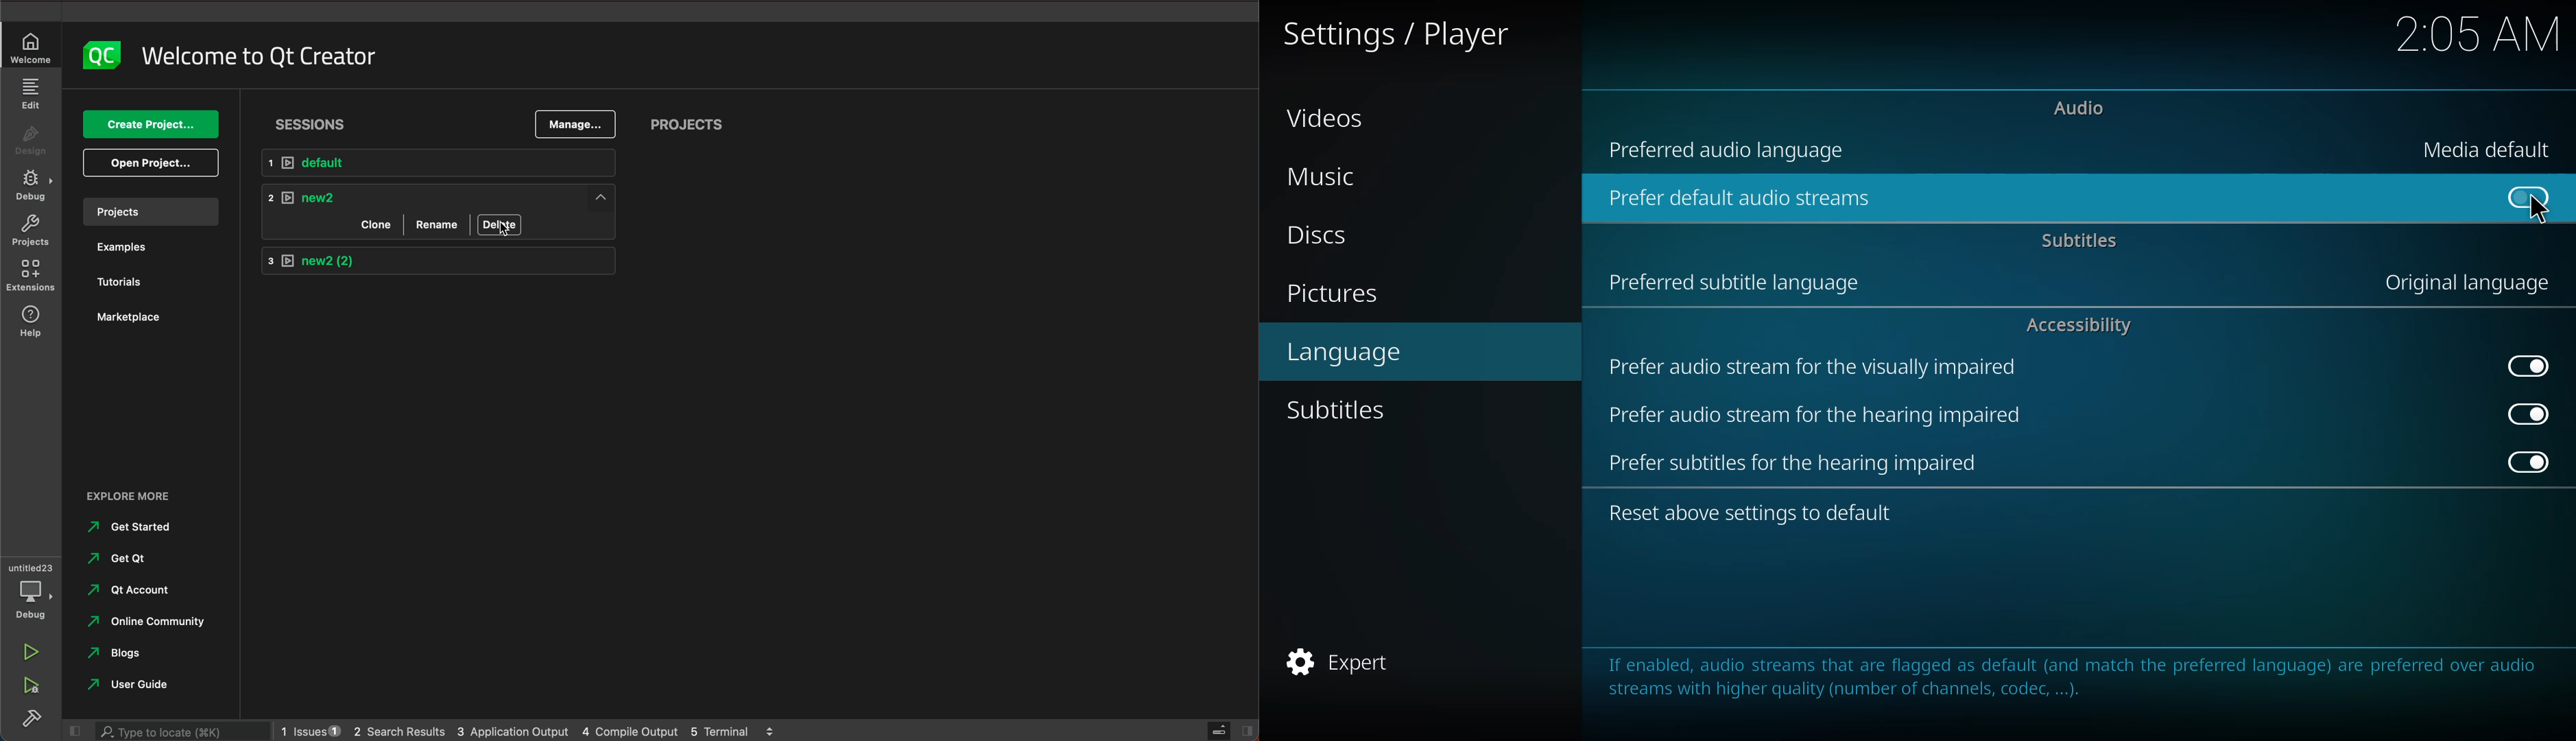 Image resolution: width=2576 pixels, height=756 pixels. I want to click on sessions, so click(315, 123).